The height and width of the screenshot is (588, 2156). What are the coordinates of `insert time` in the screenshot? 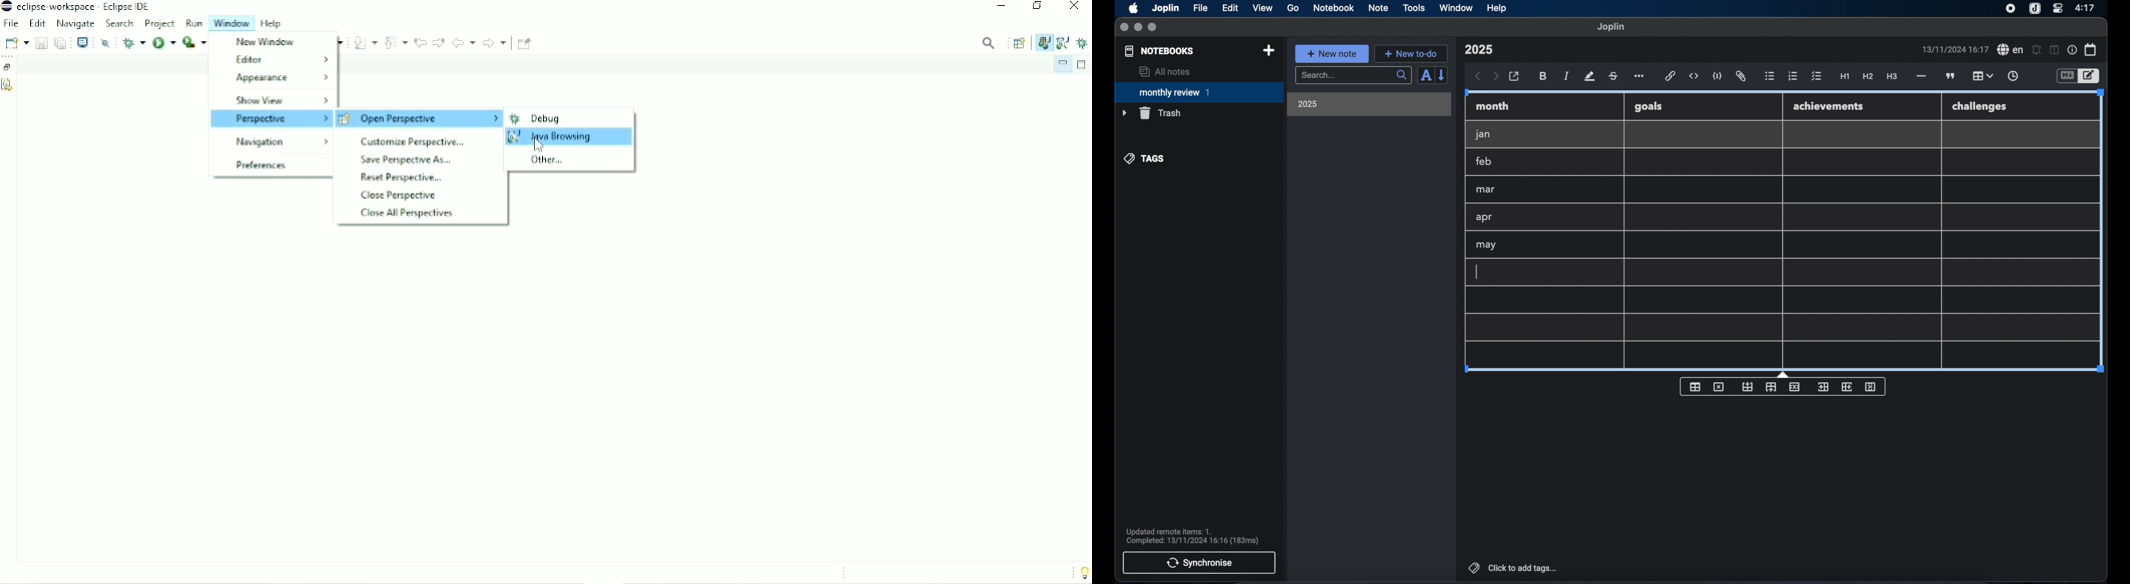 It's located at (2013, 76).